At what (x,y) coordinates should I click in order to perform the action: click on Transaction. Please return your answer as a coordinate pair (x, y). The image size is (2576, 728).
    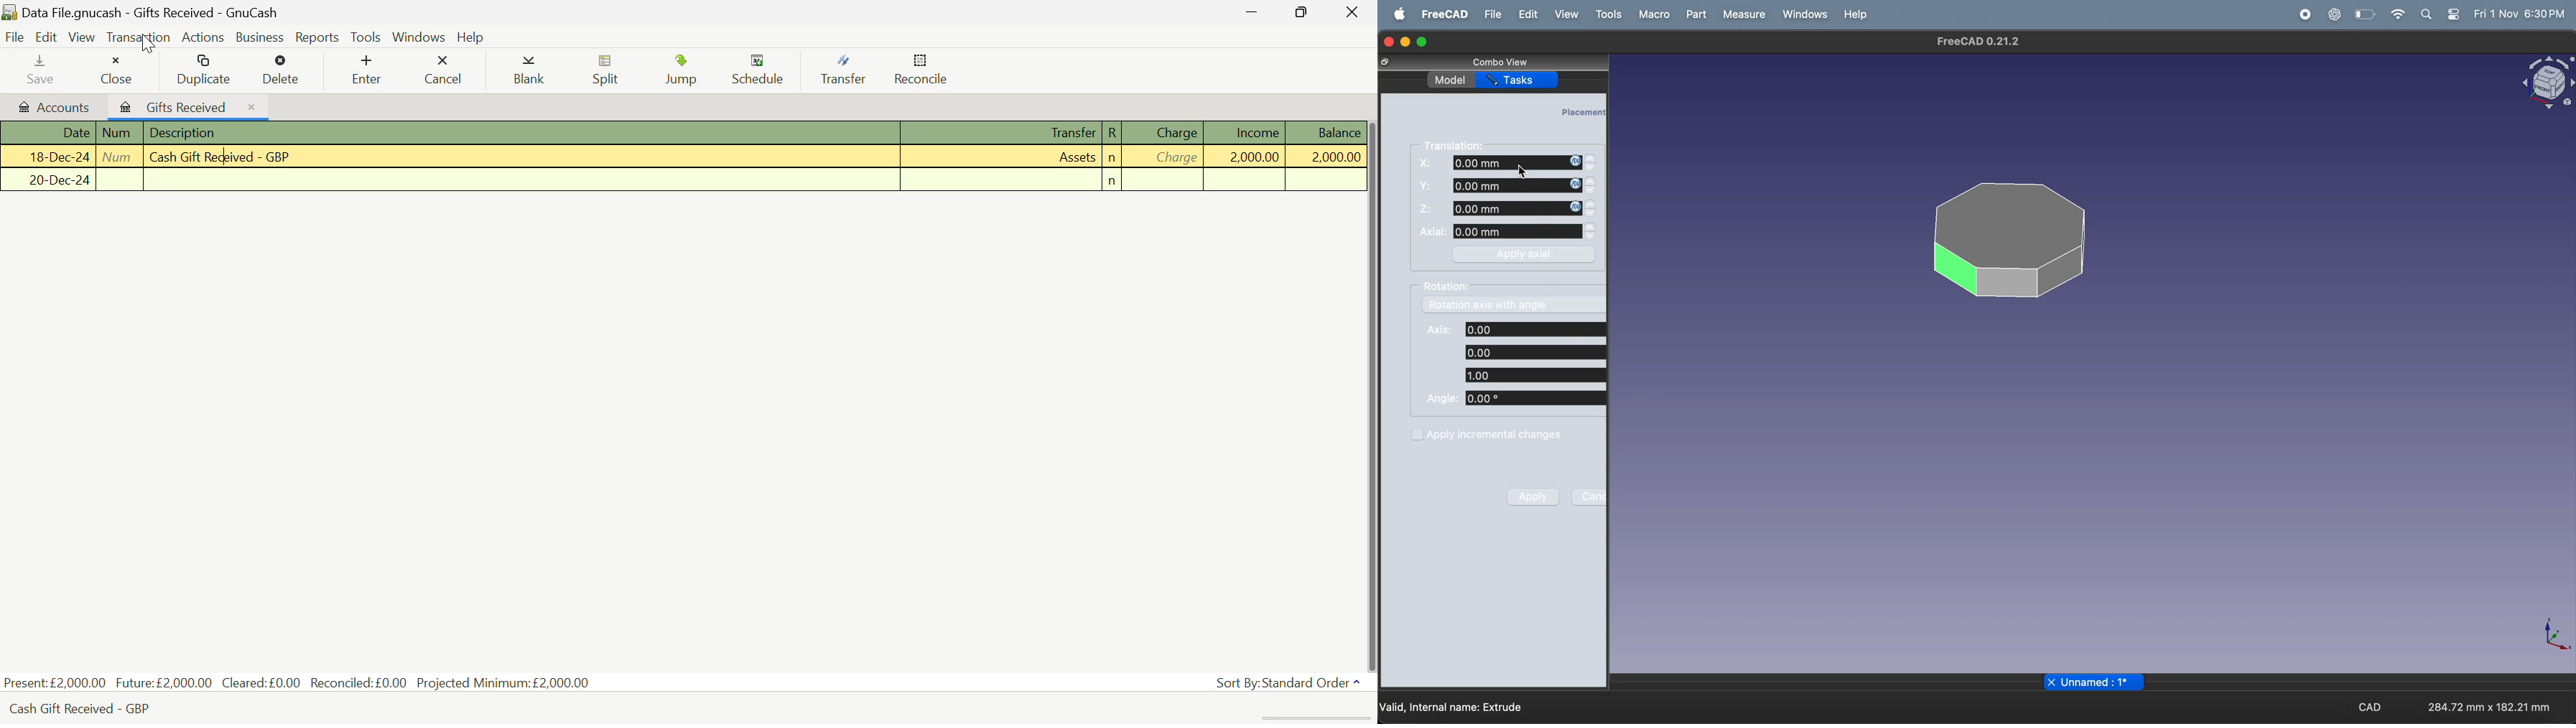
    Looking at the image, I should click on (137, 36).